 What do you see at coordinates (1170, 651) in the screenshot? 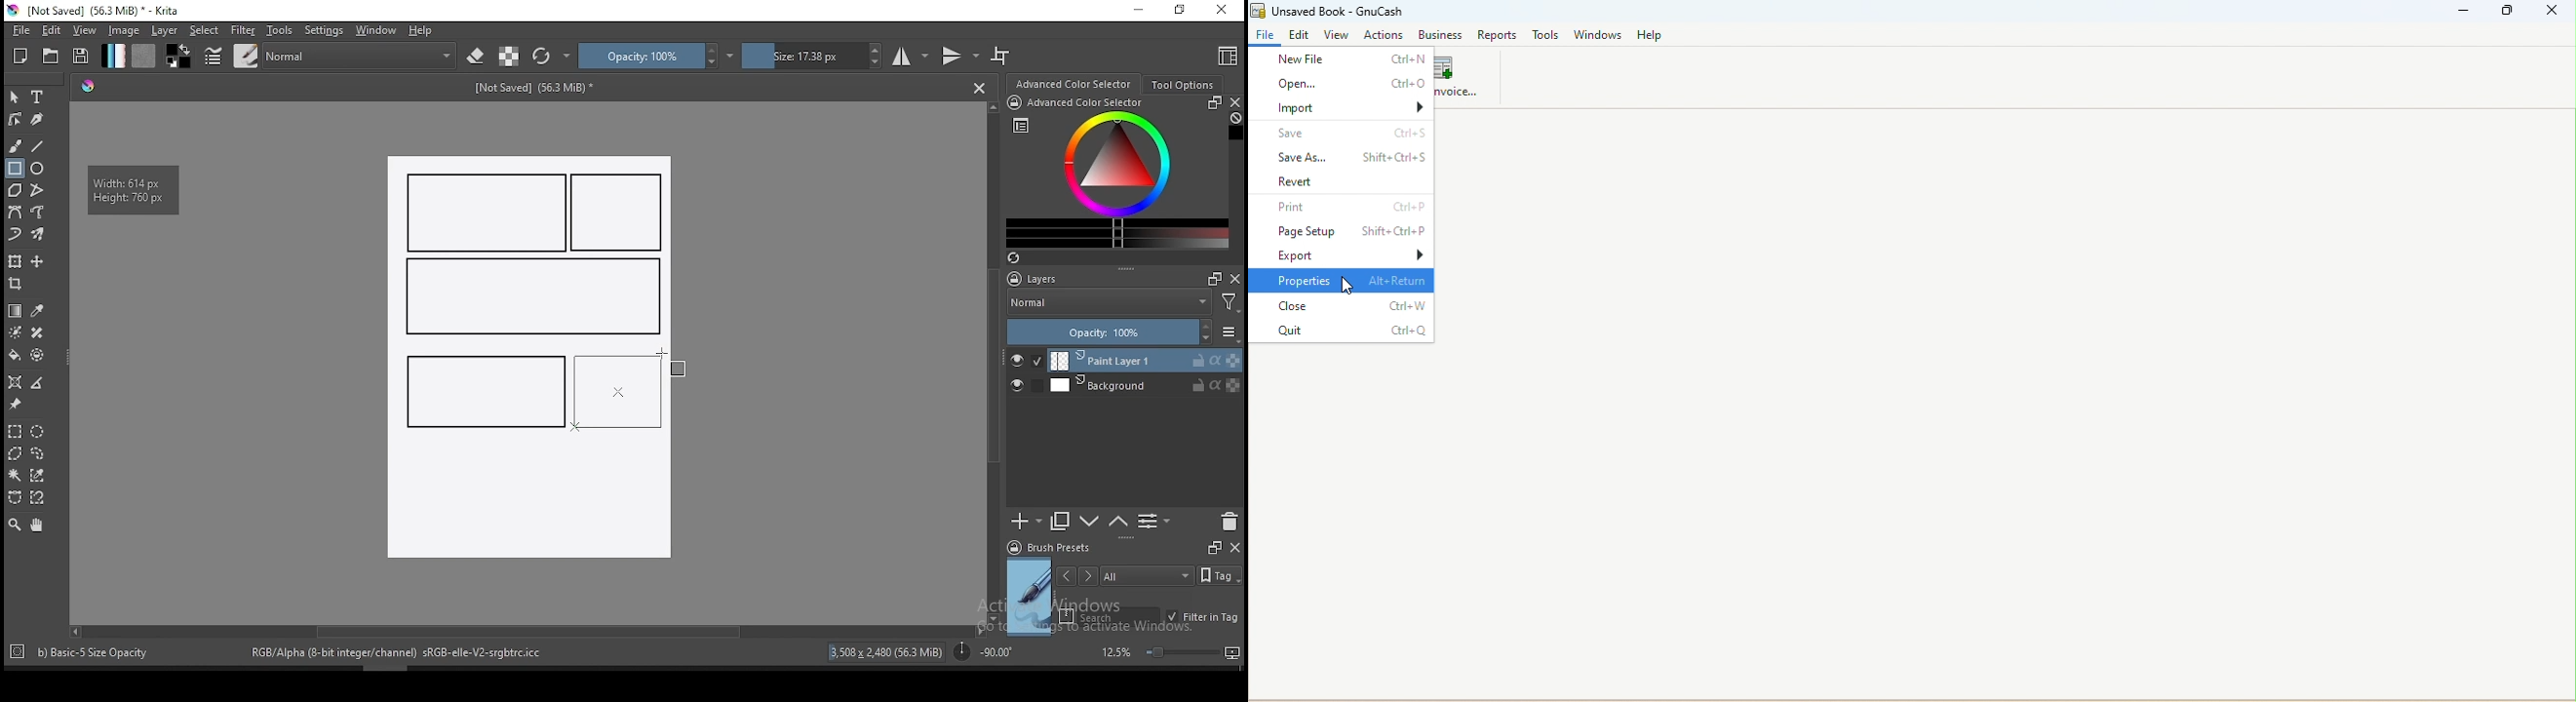
I see `zoom level` at bounding box center [1170, 651].